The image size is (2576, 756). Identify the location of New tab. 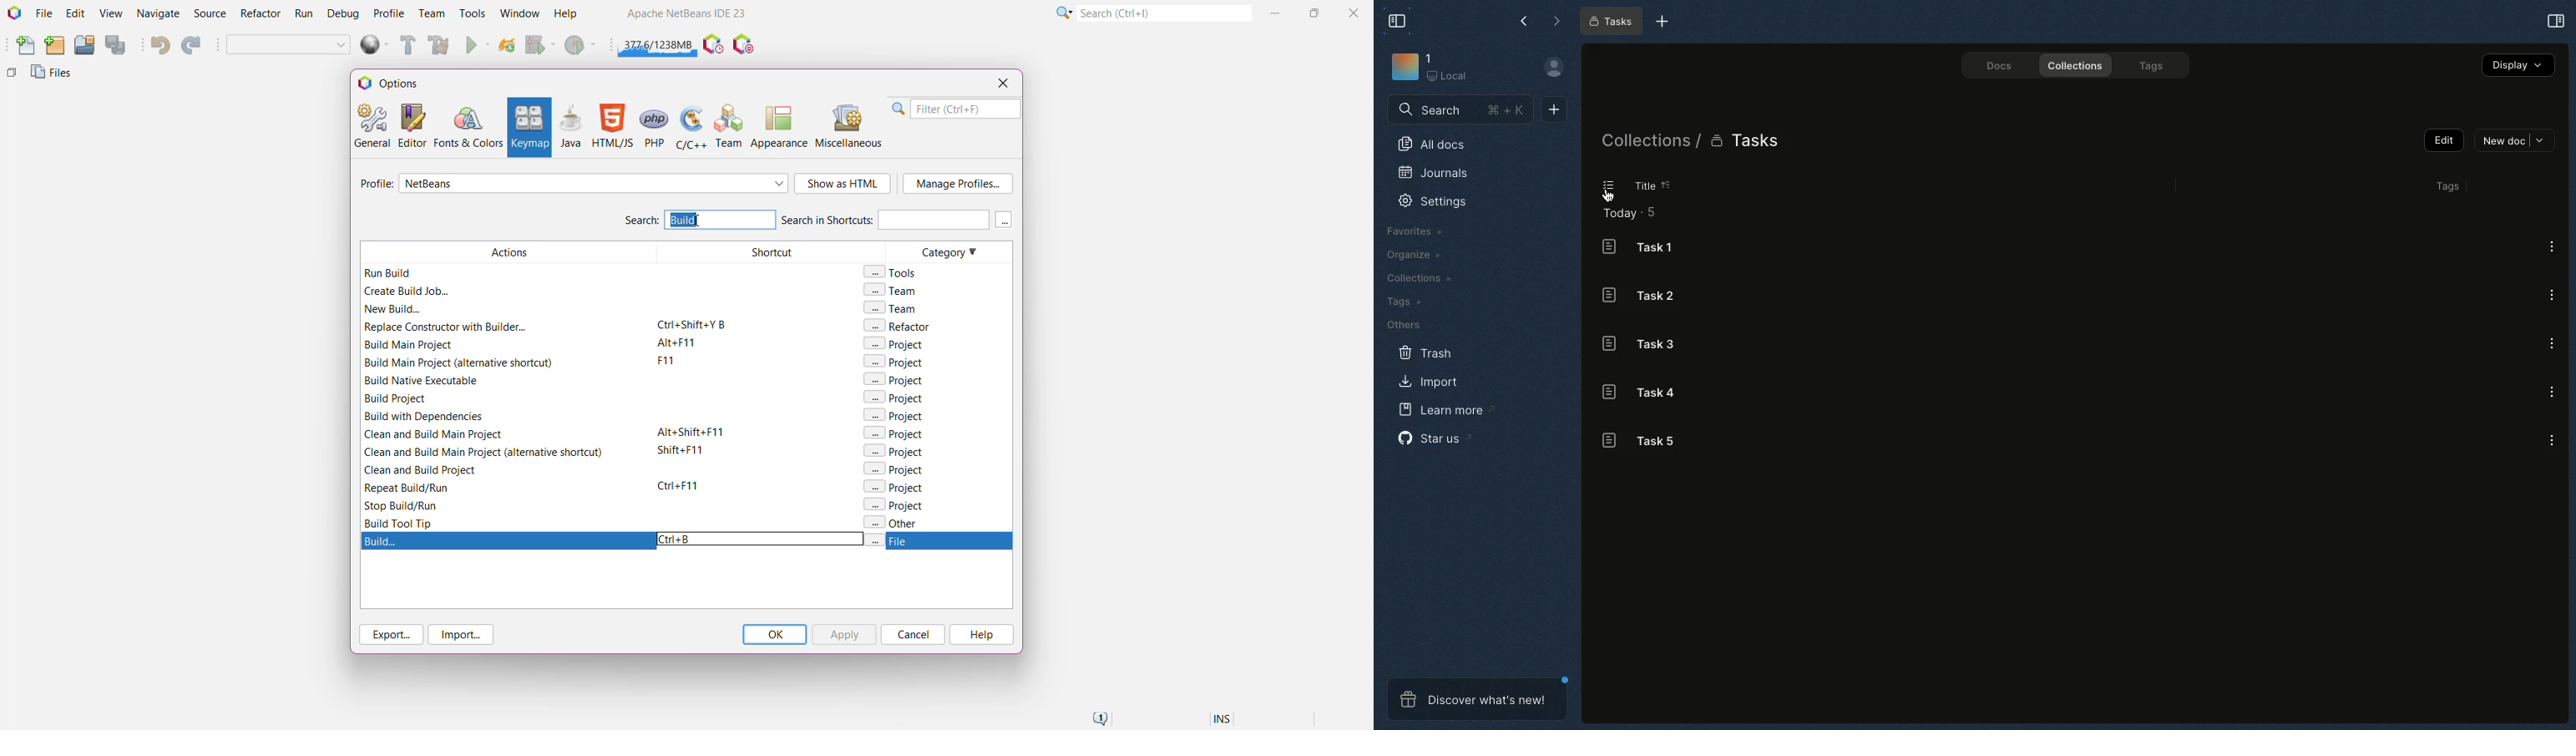
(1663, 23).